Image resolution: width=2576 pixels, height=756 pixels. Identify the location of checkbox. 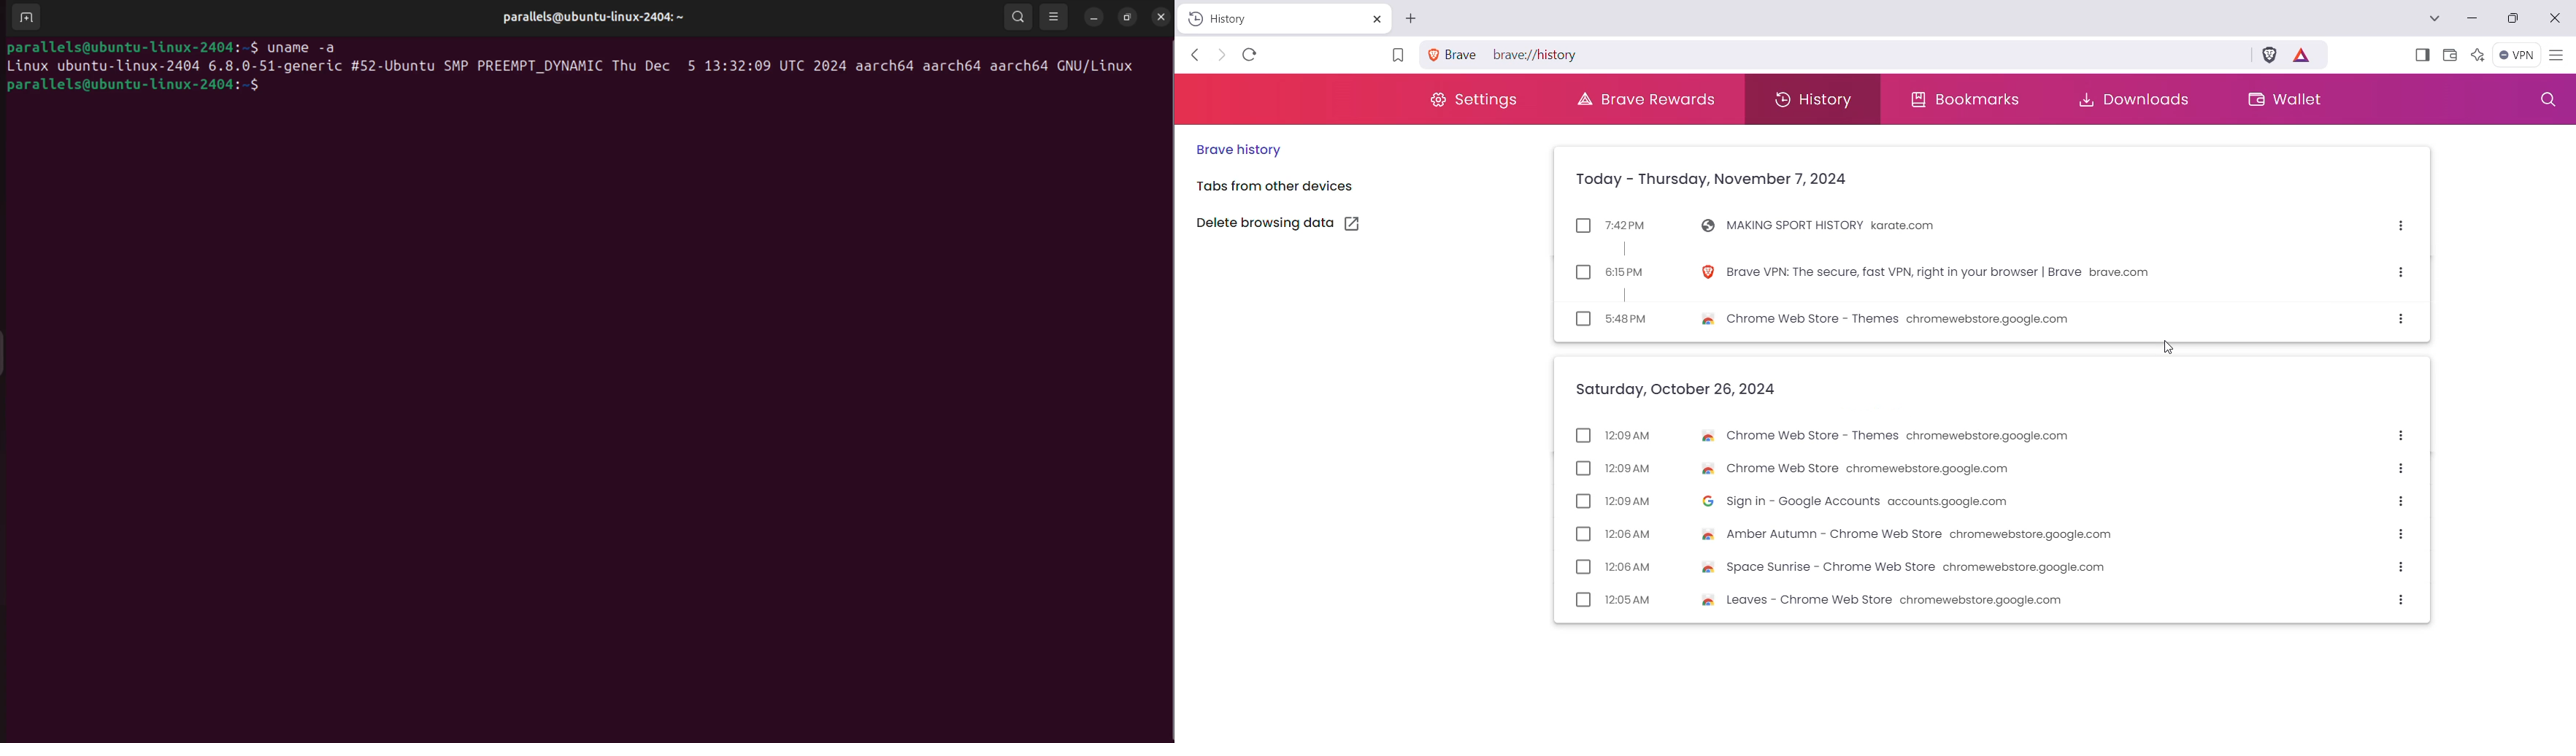
(1581, 436).